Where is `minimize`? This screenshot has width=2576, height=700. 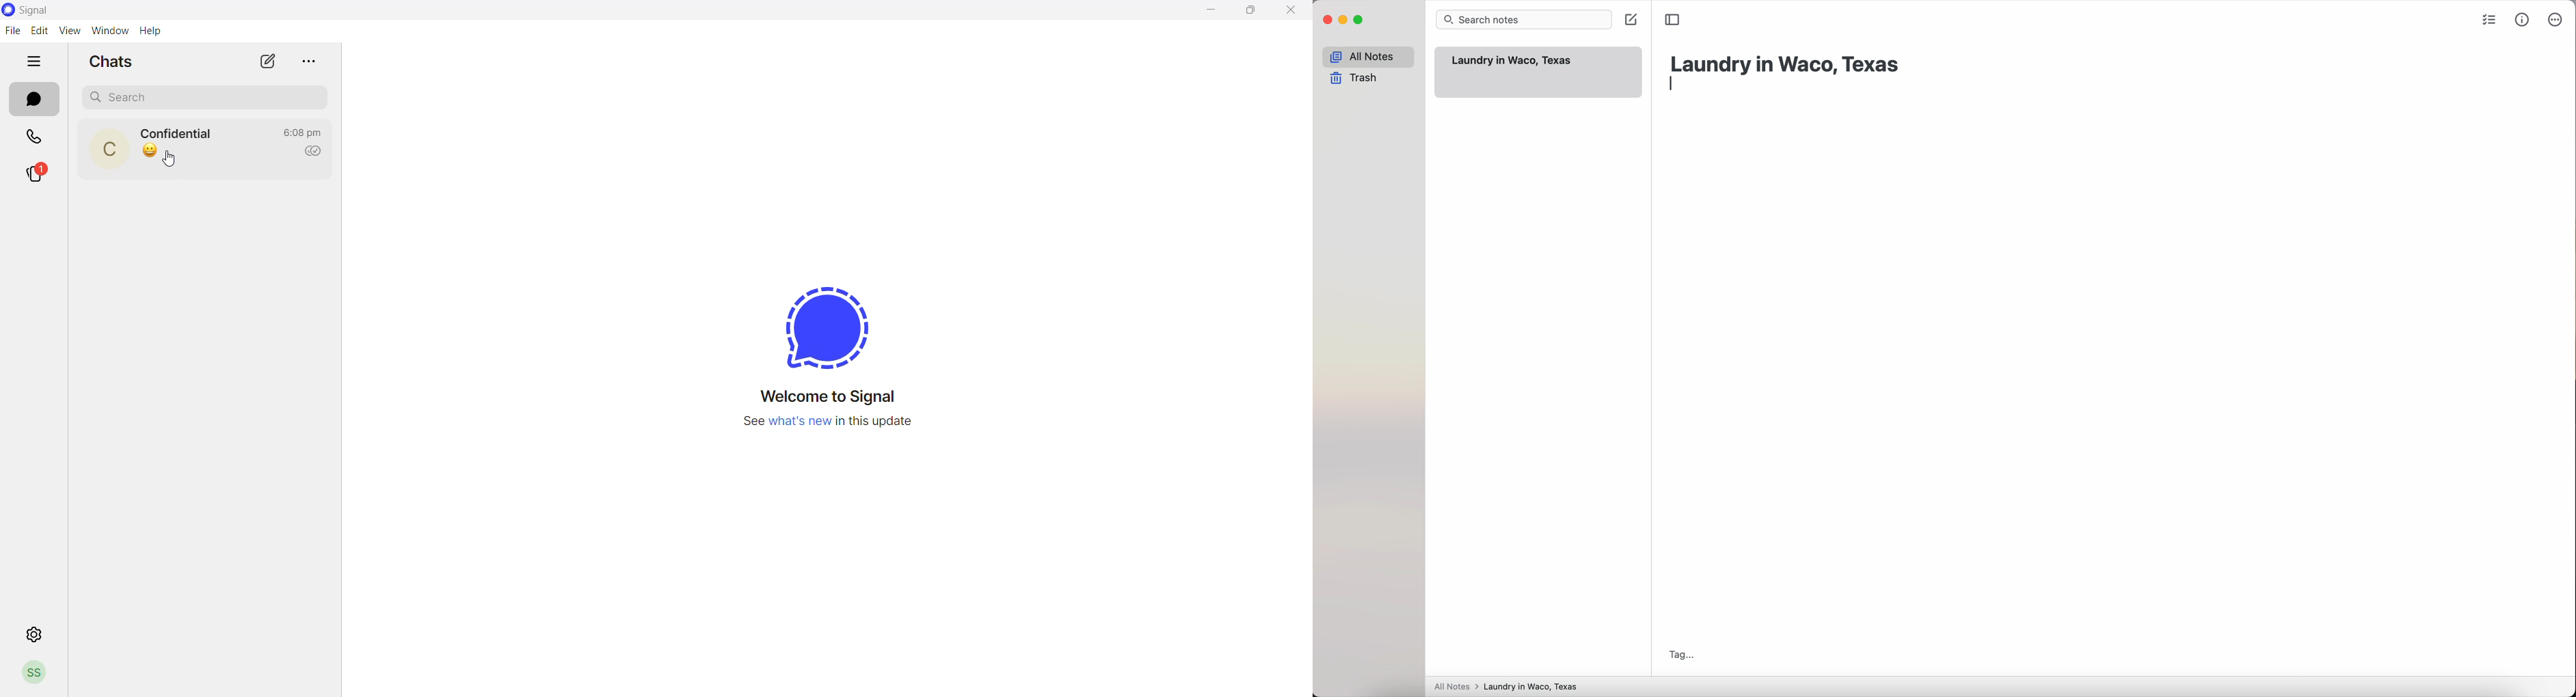
minimize is located at coordinates (1209, 13).